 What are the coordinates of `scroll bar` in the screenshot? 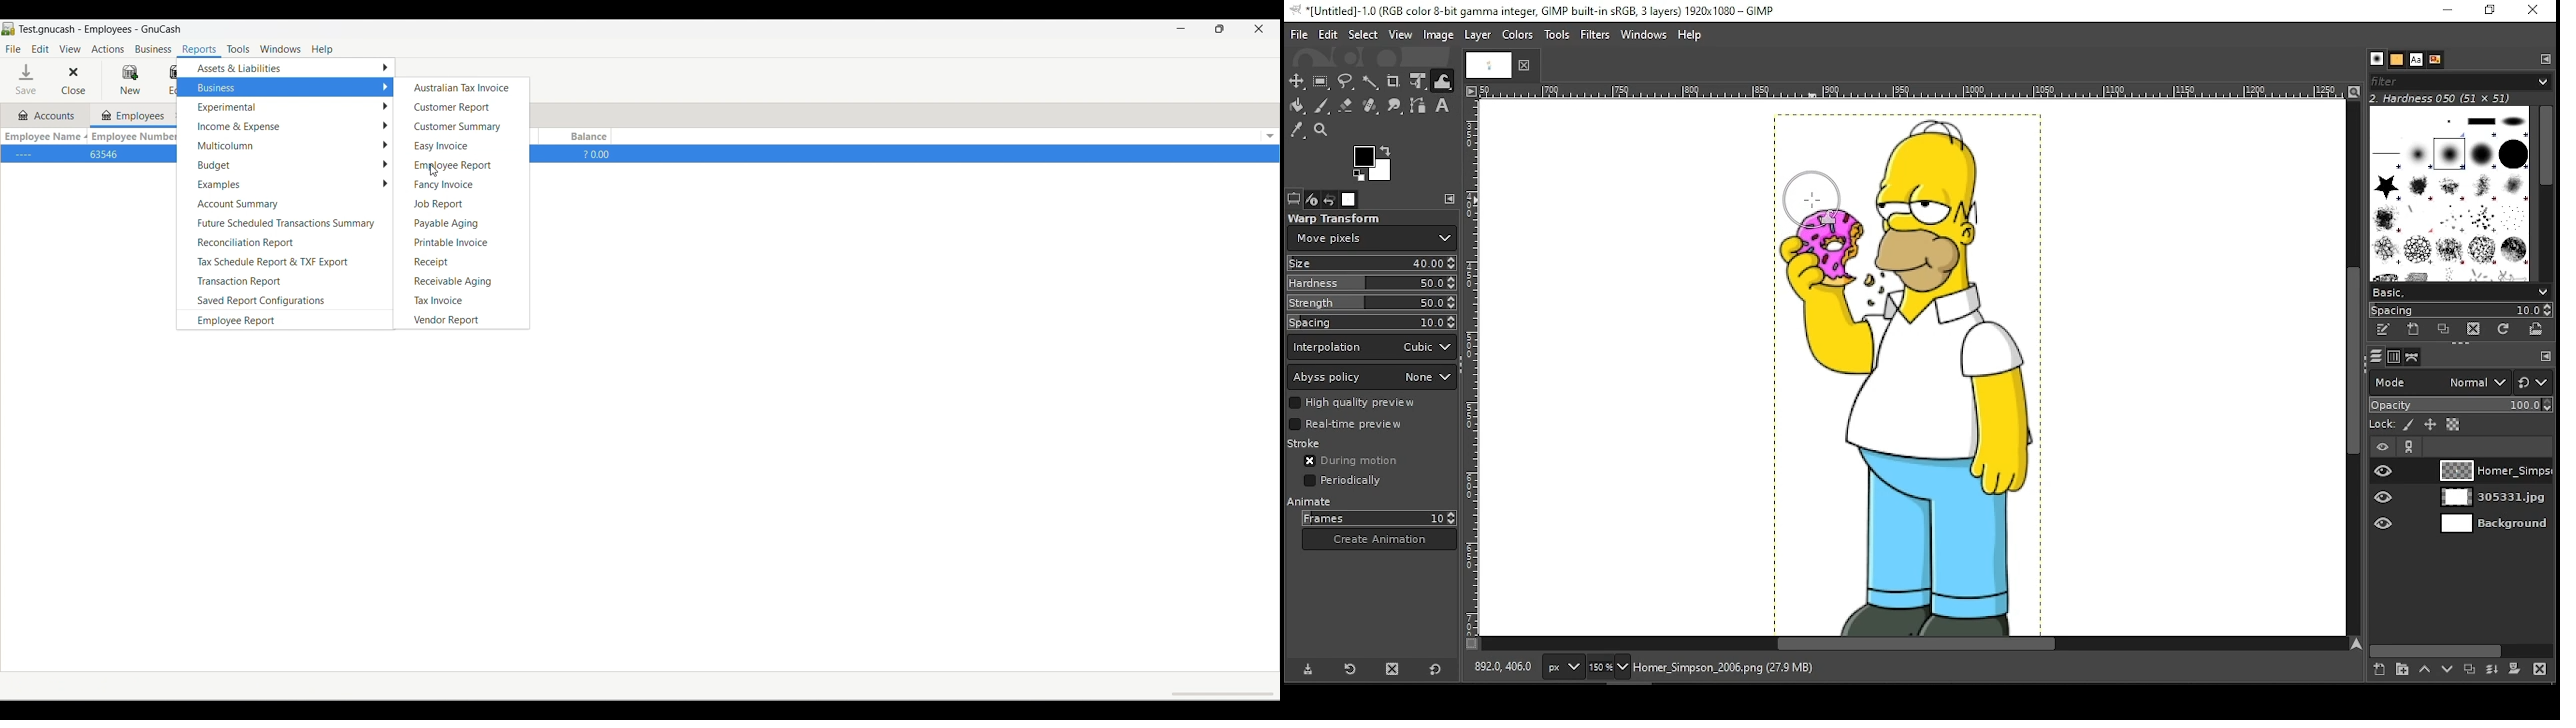 It's located at (2356, 369).